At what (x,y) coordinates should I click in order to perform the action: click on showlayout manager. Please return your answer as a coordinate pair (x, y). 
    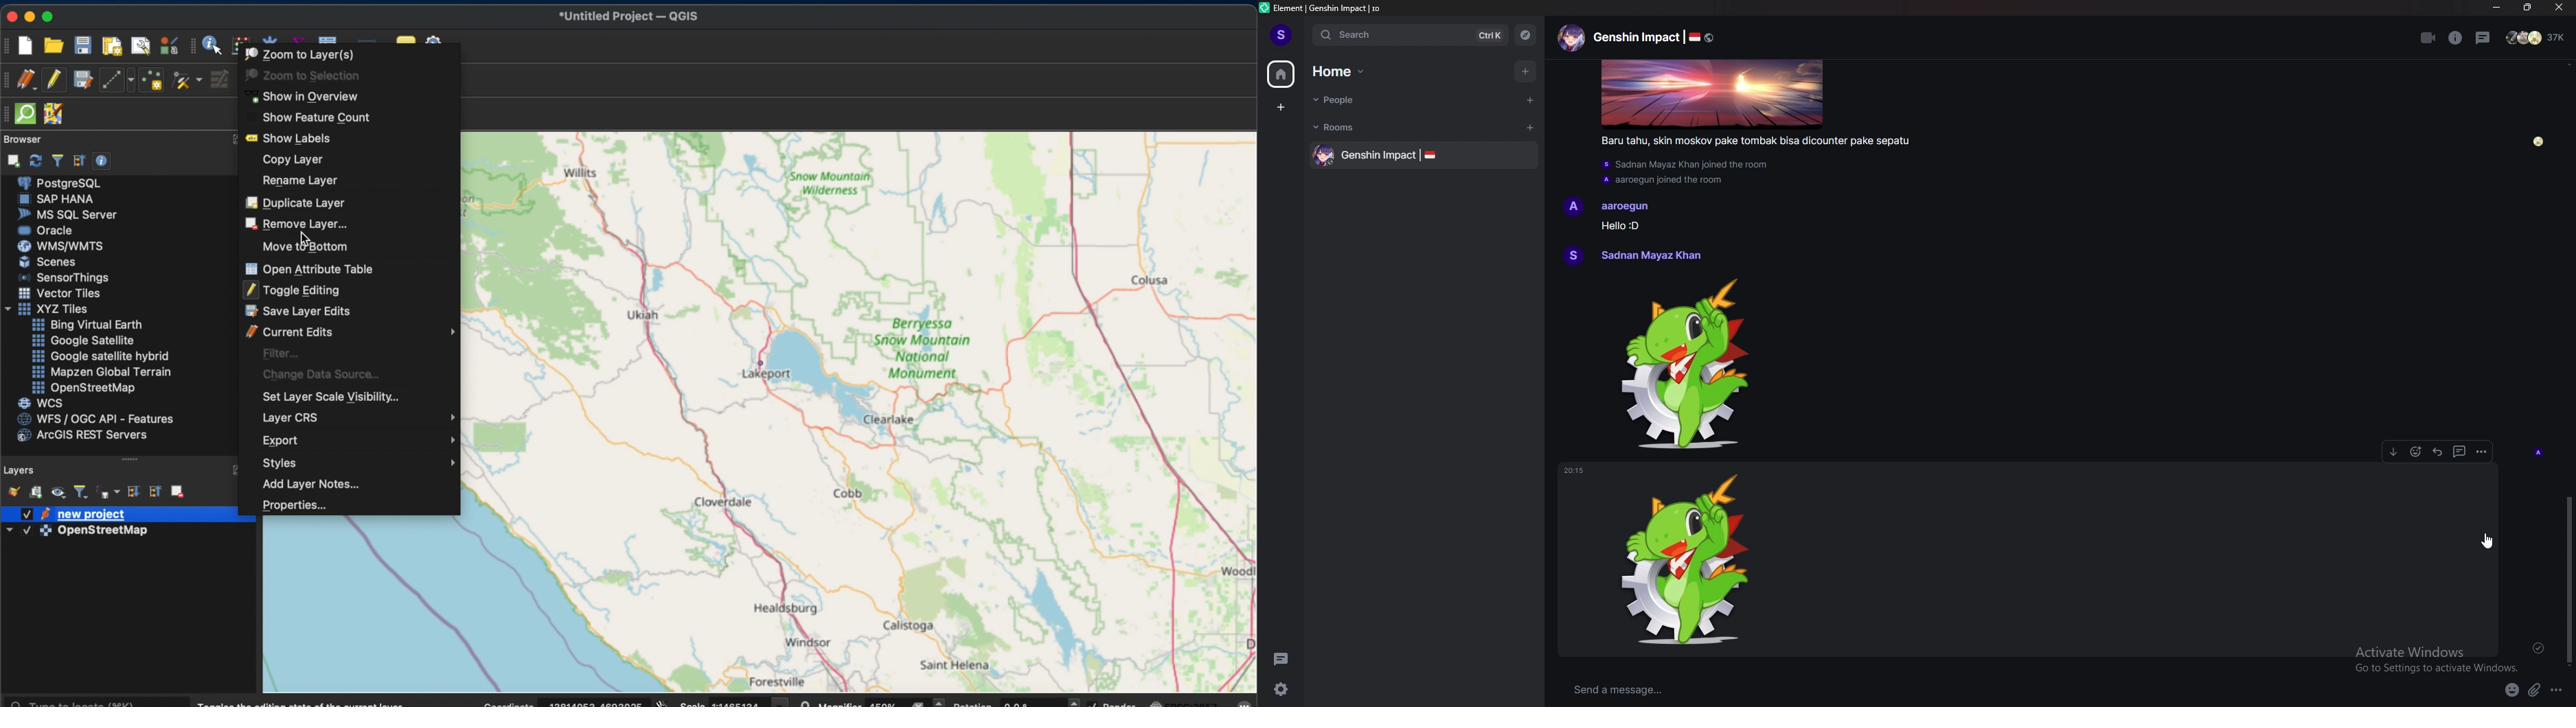
    Looking at the image, I should click on (141, 46).